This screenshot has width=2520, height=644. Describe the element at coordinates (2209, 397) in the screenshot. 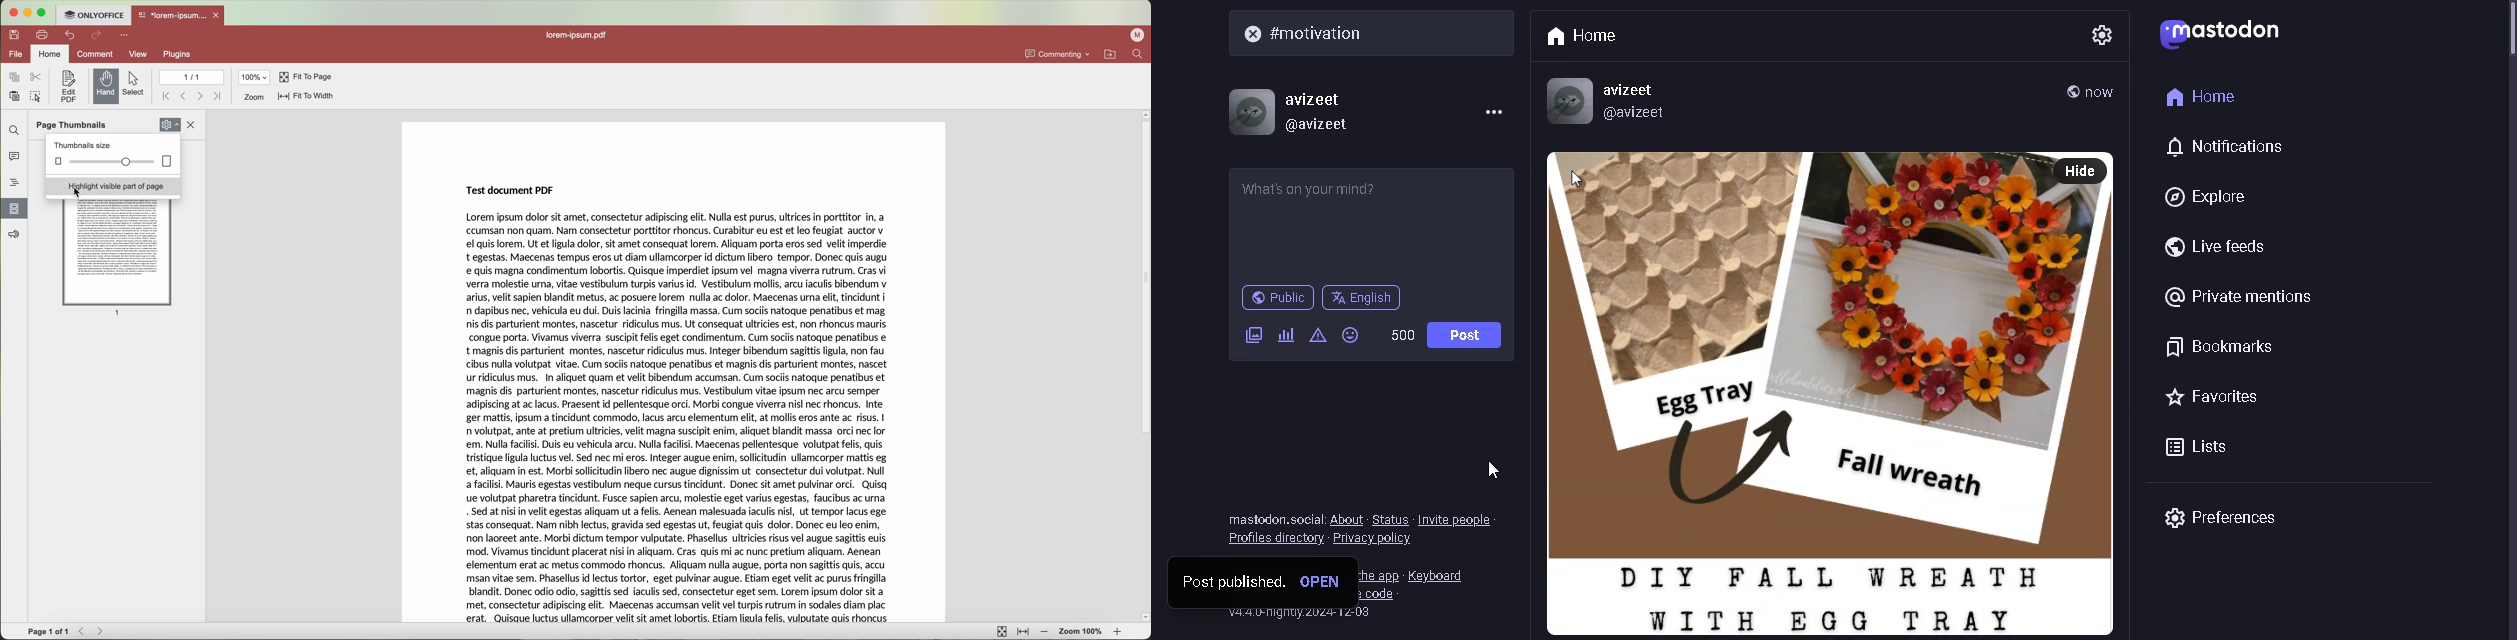

I see `favorites` at that location.